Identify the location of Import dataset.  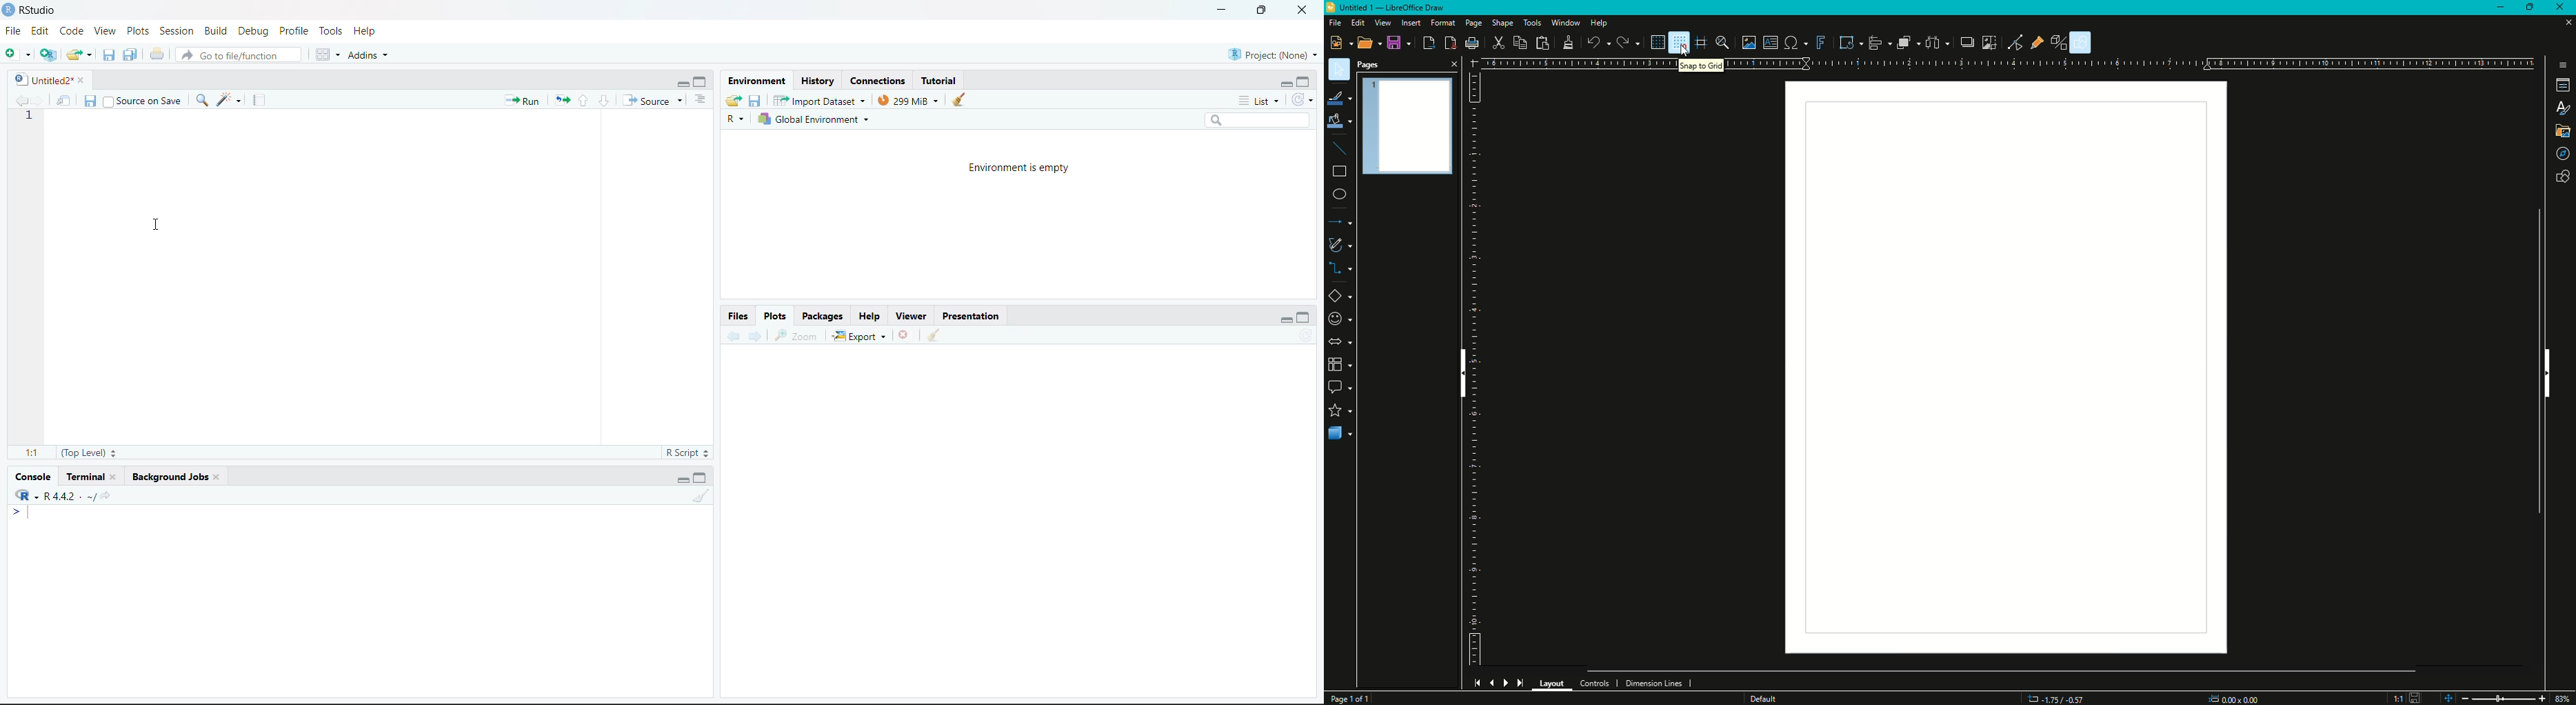
(821, 100).